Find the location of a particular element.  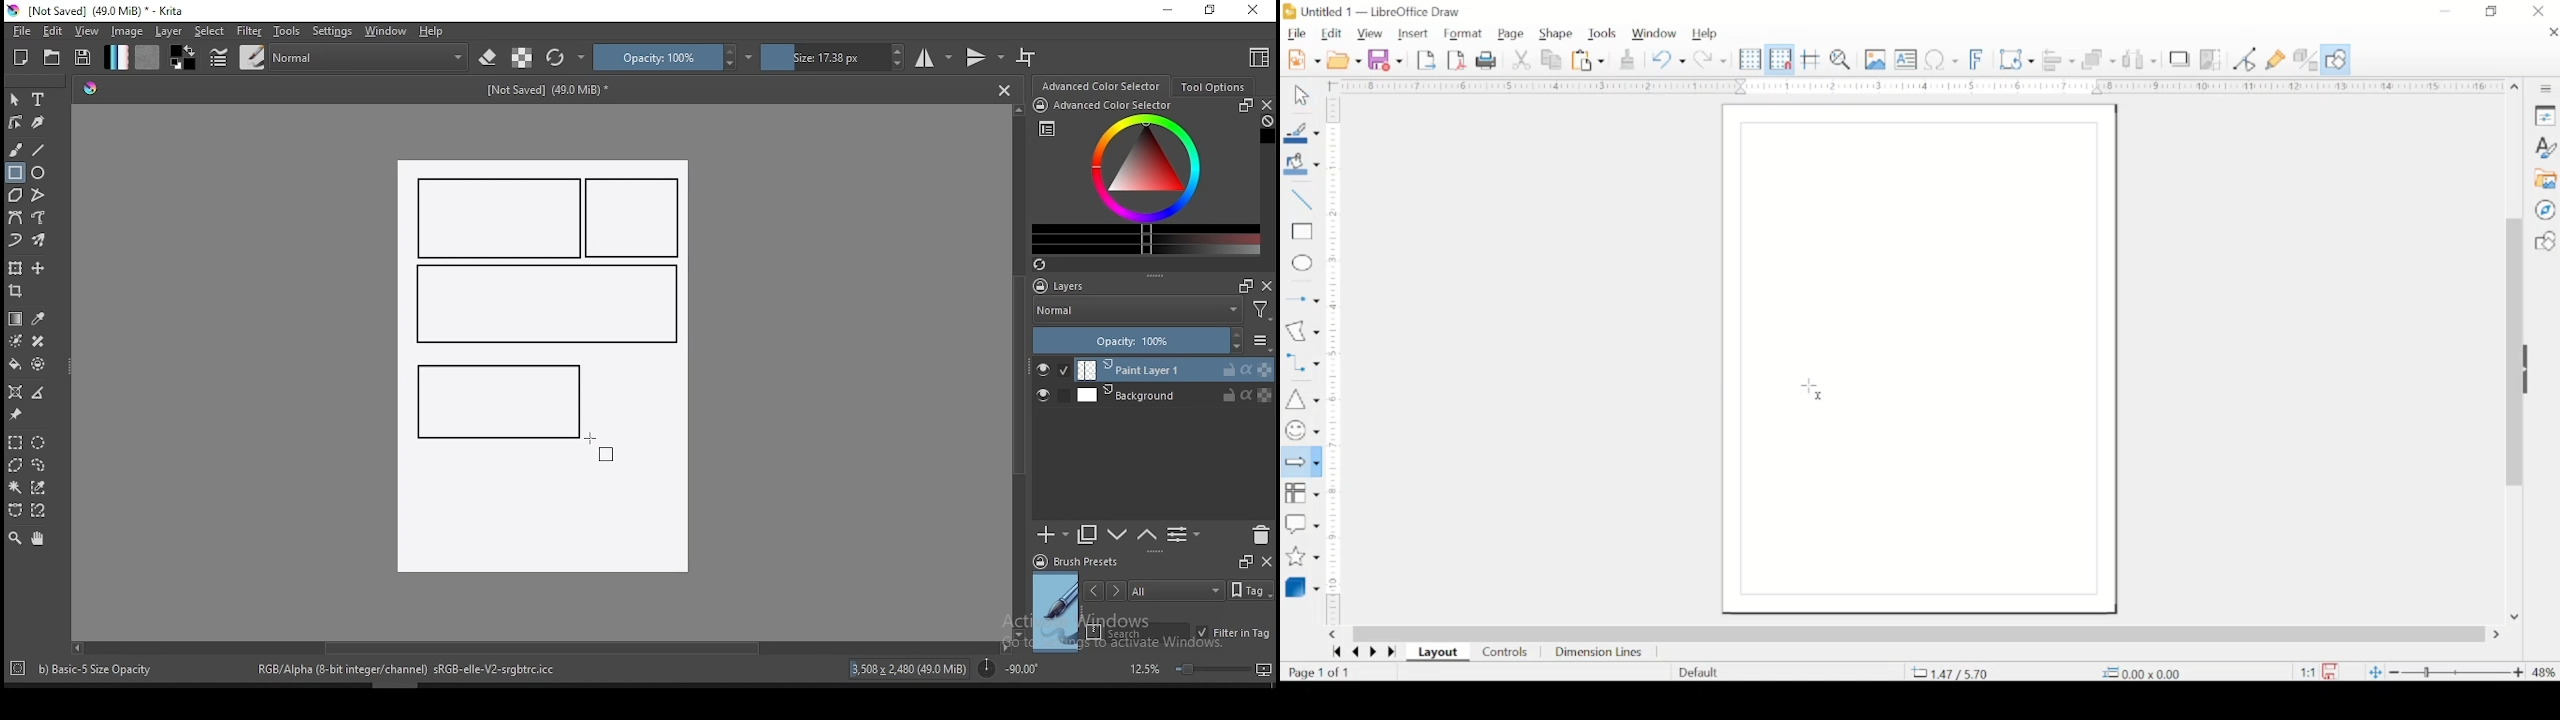

toggle point edit mode is located at coordinates (2245, 59).